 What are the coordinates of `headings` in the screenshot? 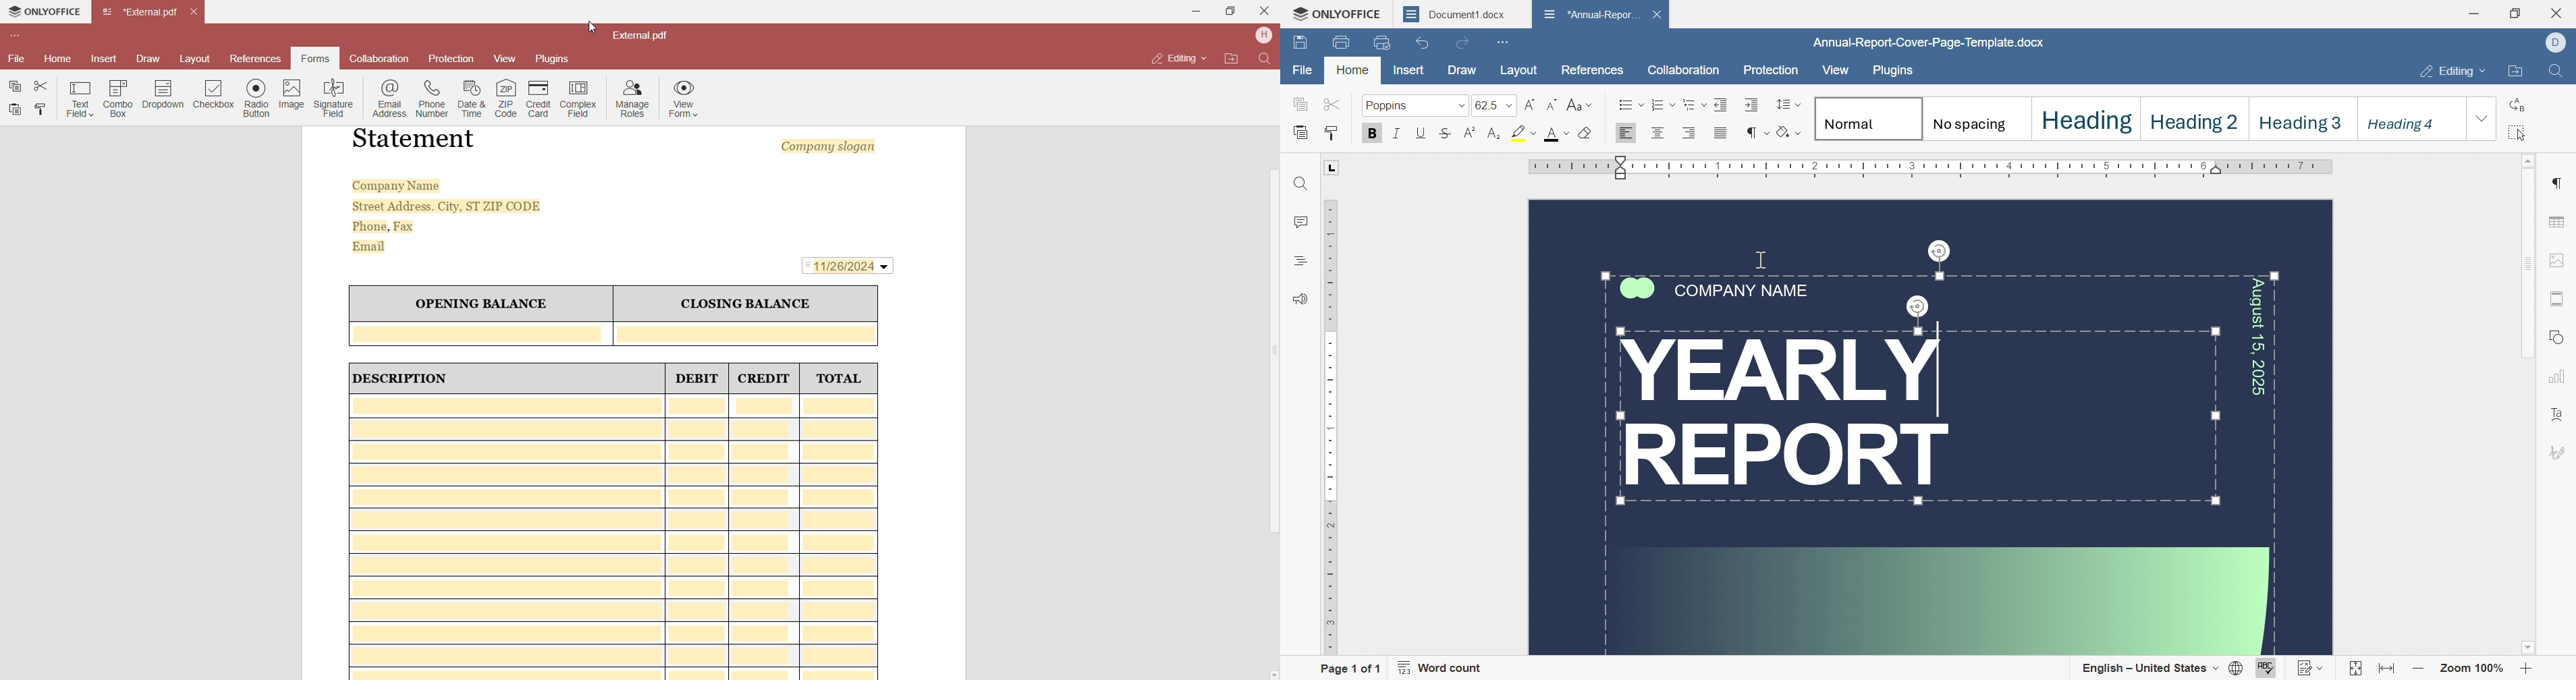 It's located at (1300, 261).